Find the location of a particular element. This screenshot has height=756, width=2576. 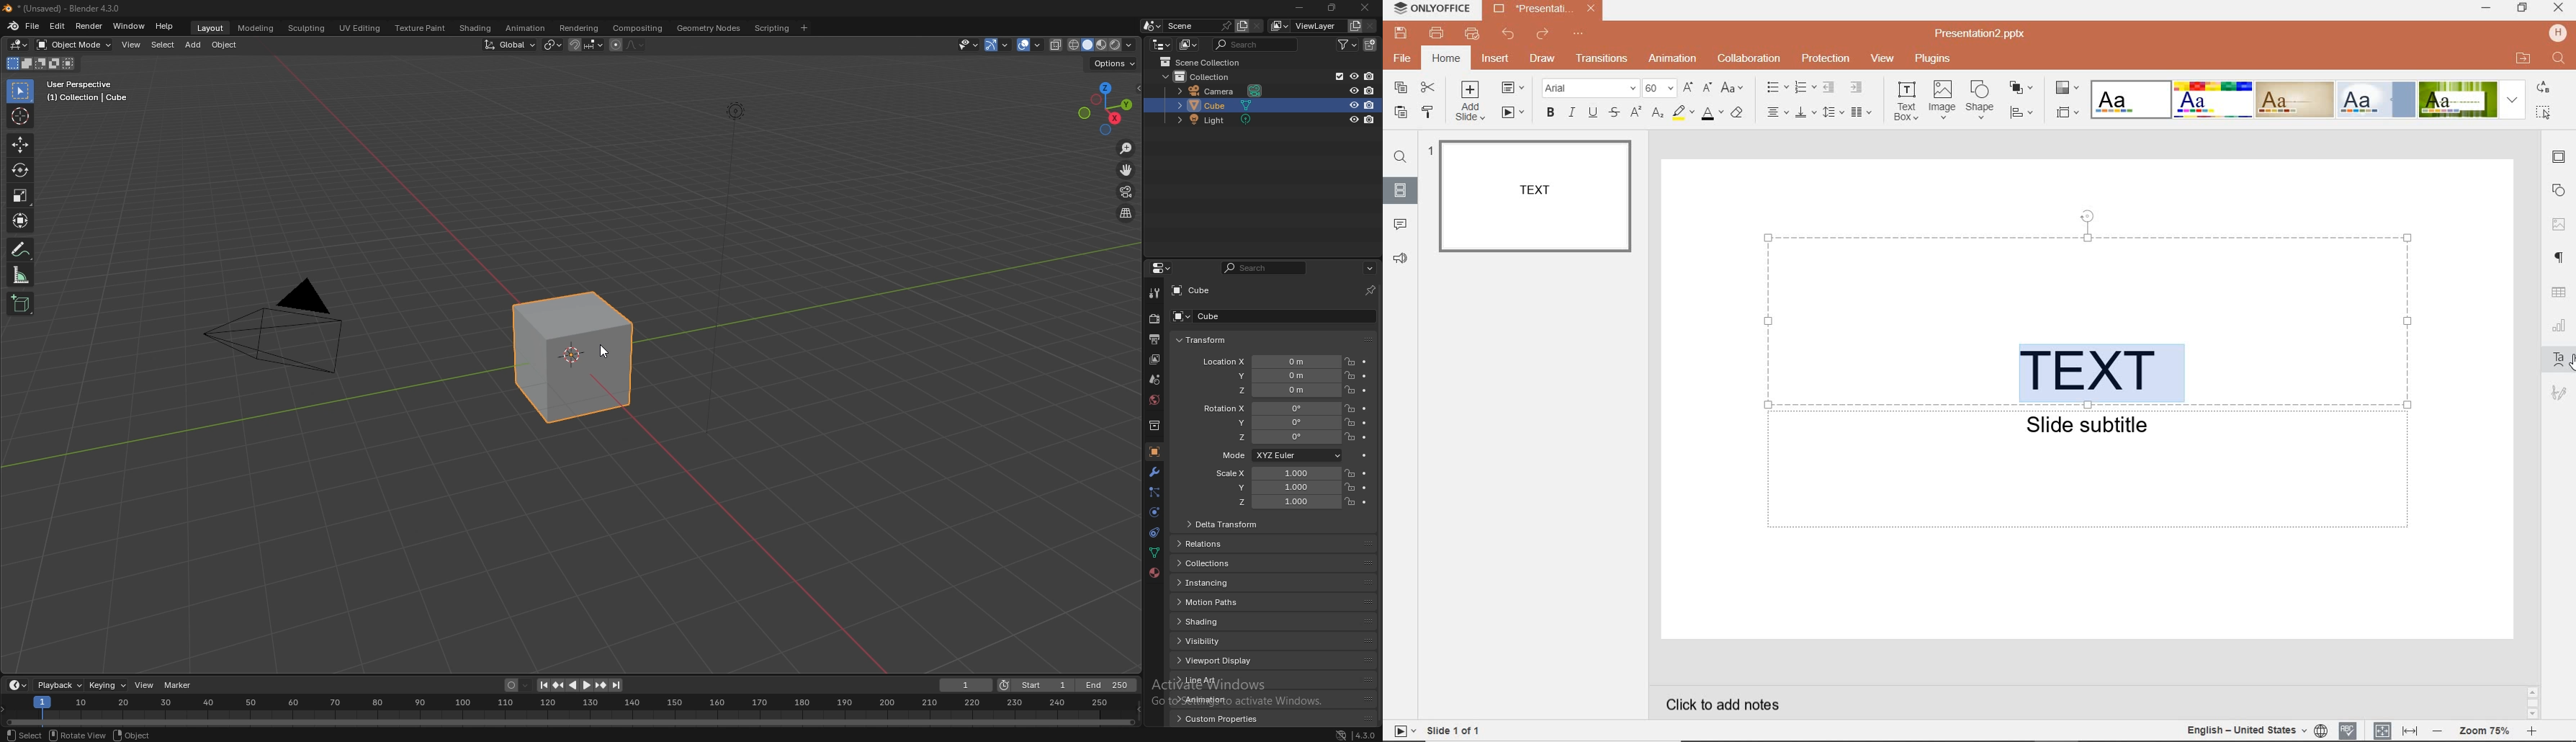

COPY STYLE is located at coordinates (1427, 112).